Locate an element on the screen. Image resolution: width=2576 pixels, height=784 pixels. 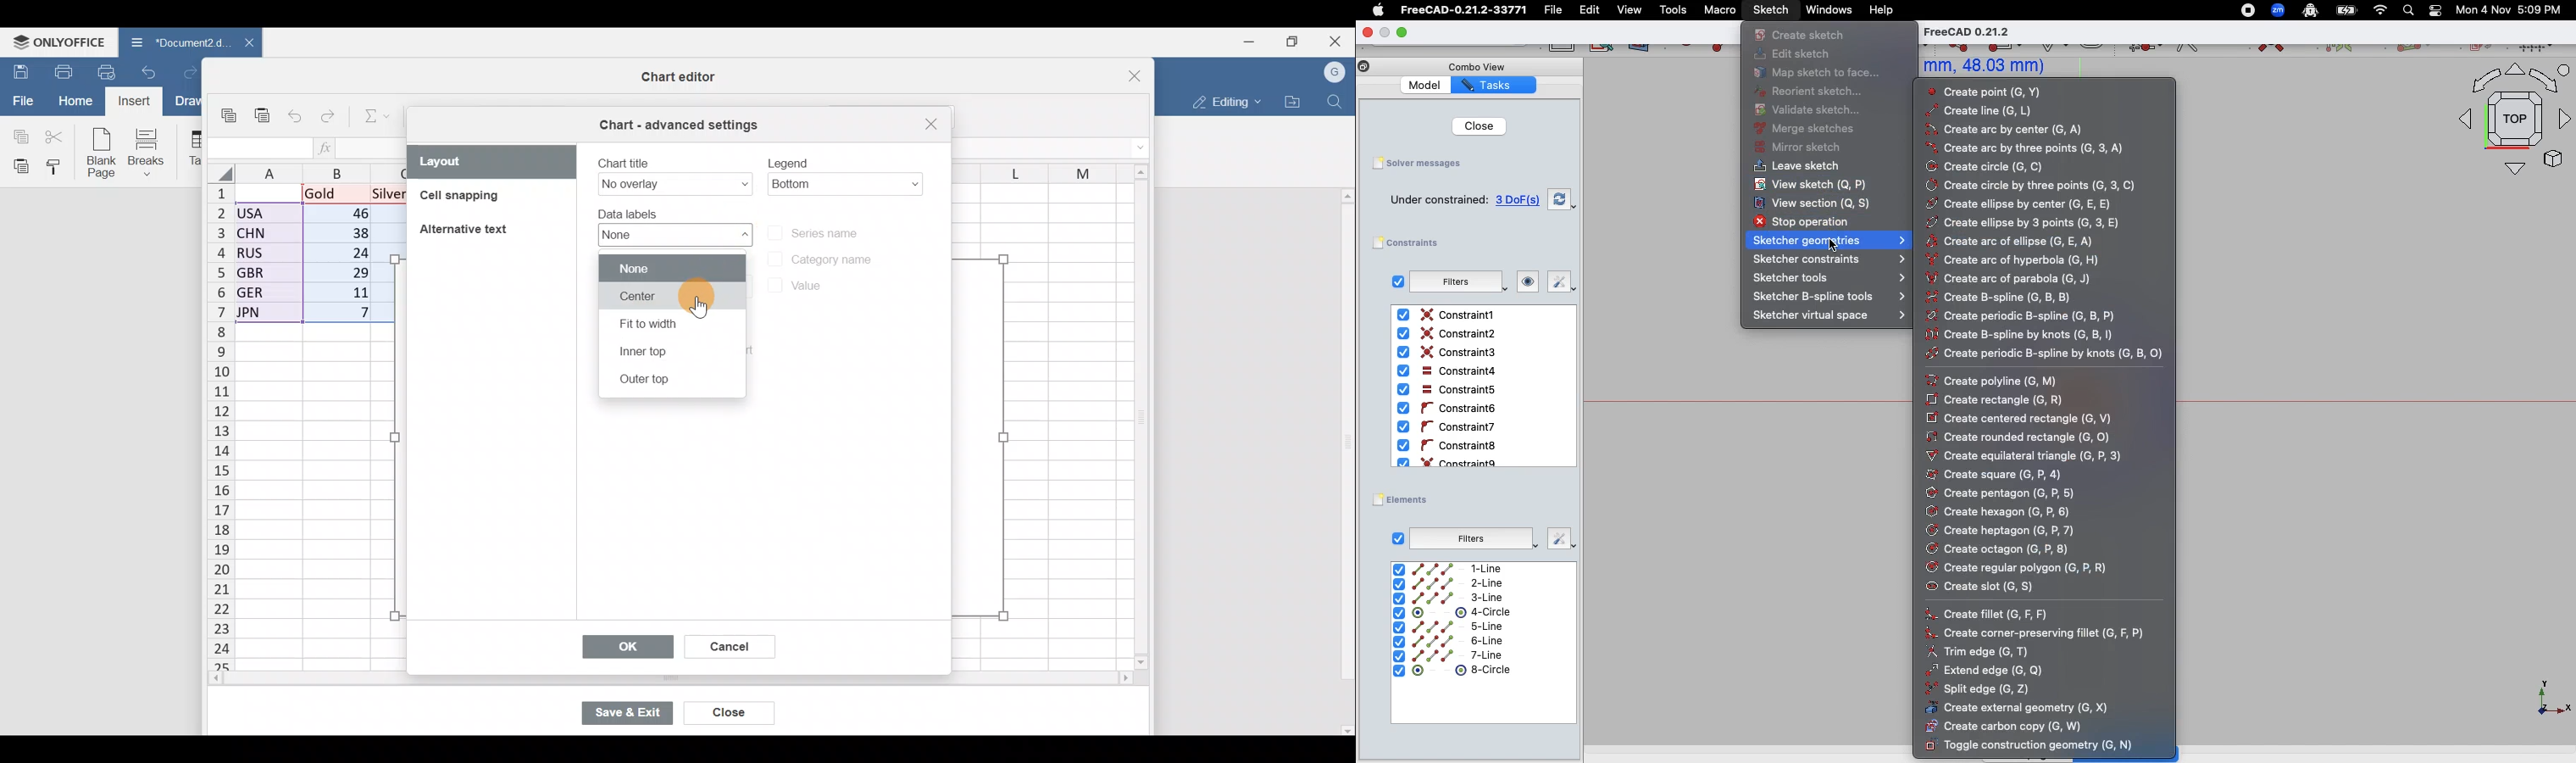
Elements is located at coordinates (1405, 499).